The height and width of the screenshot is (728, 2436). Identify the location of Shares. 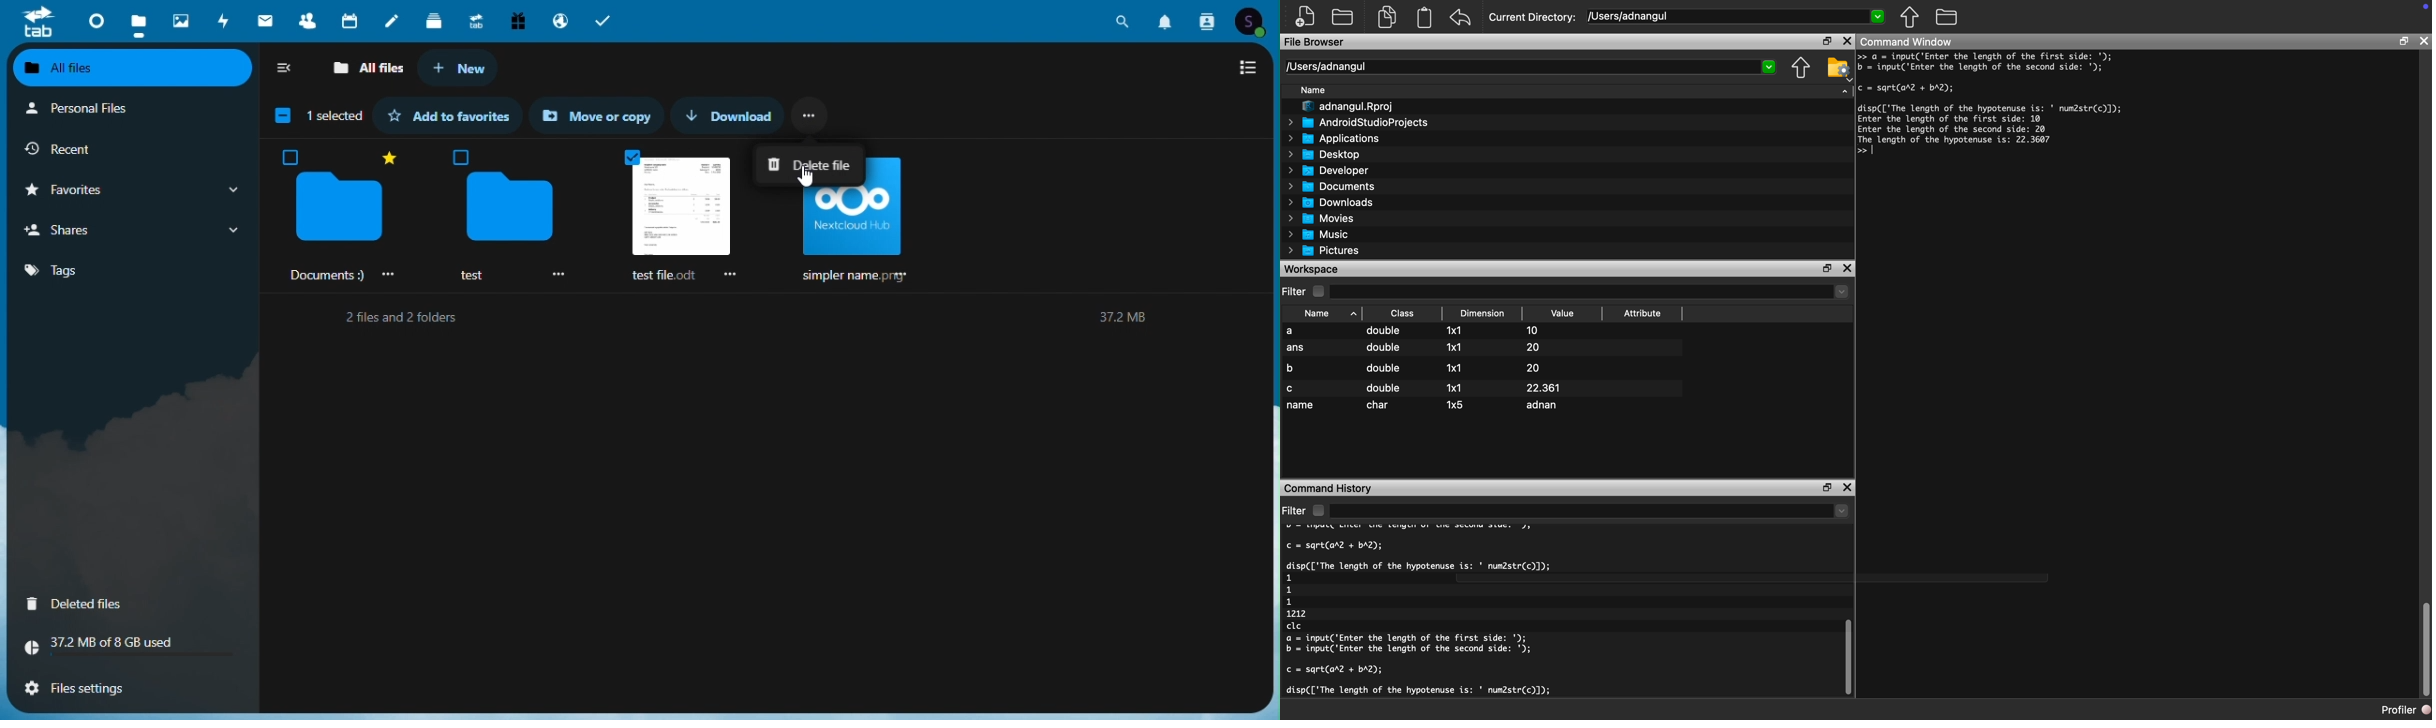
(130, 231).